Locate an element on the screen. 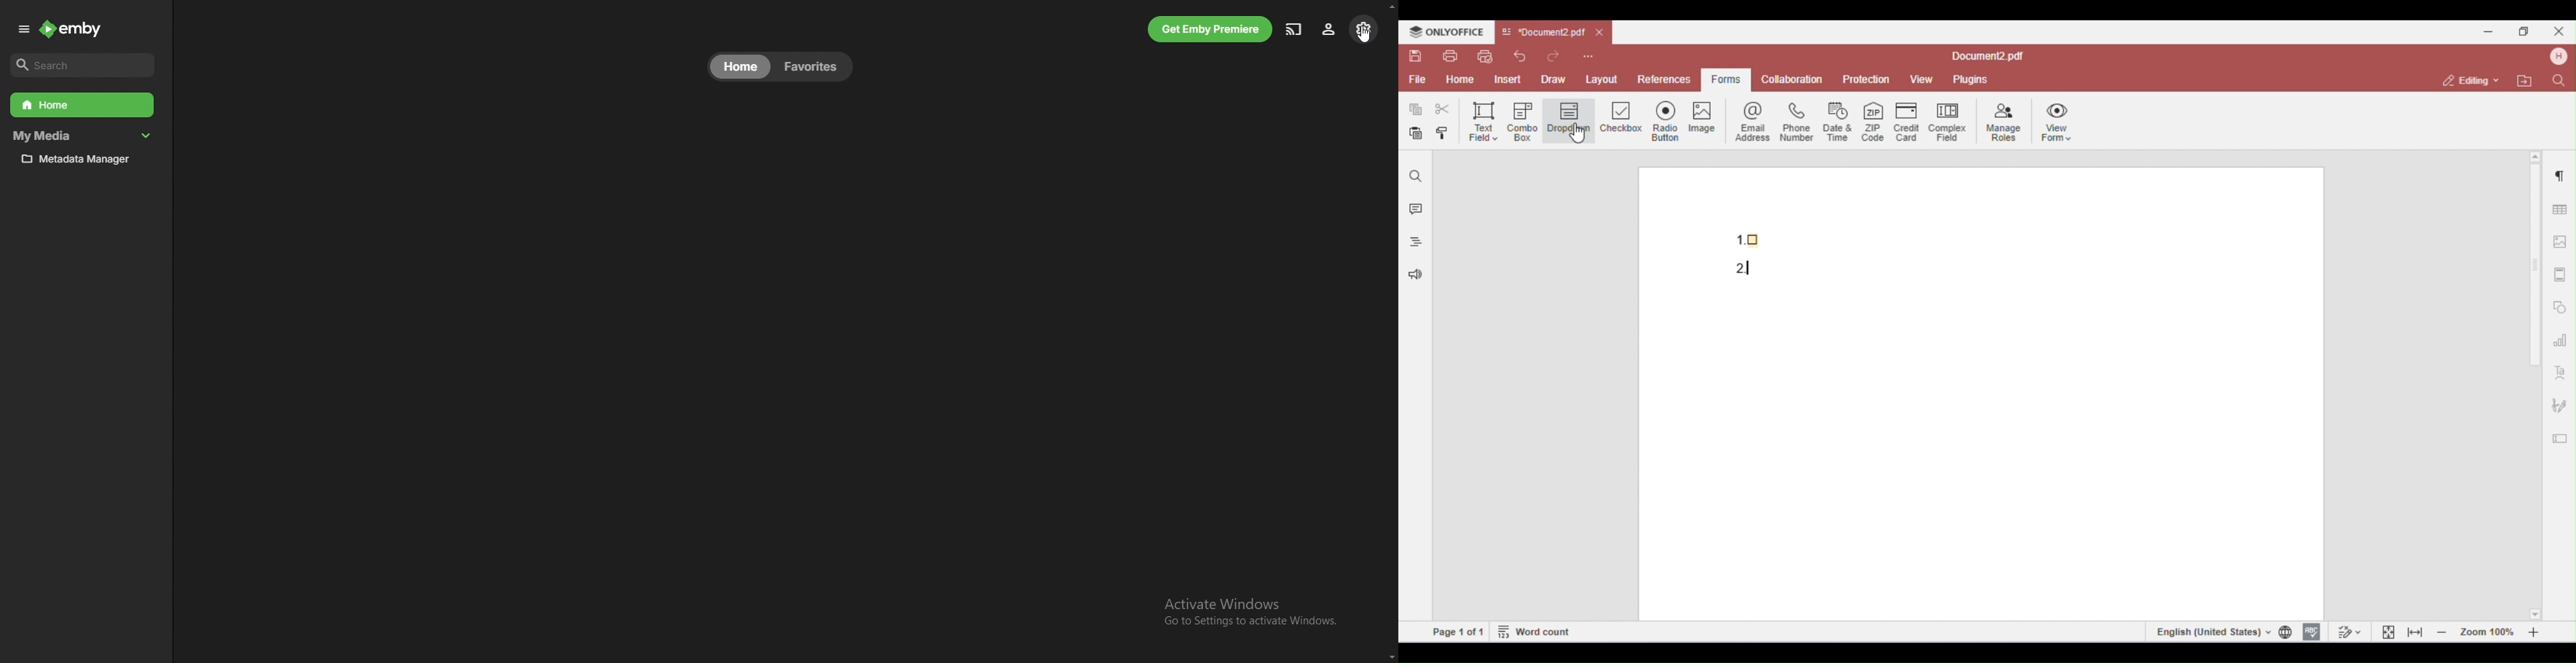 Image resolution: width=2576 pixels, height=672 pixels. home is located at coordinates (740, 66).